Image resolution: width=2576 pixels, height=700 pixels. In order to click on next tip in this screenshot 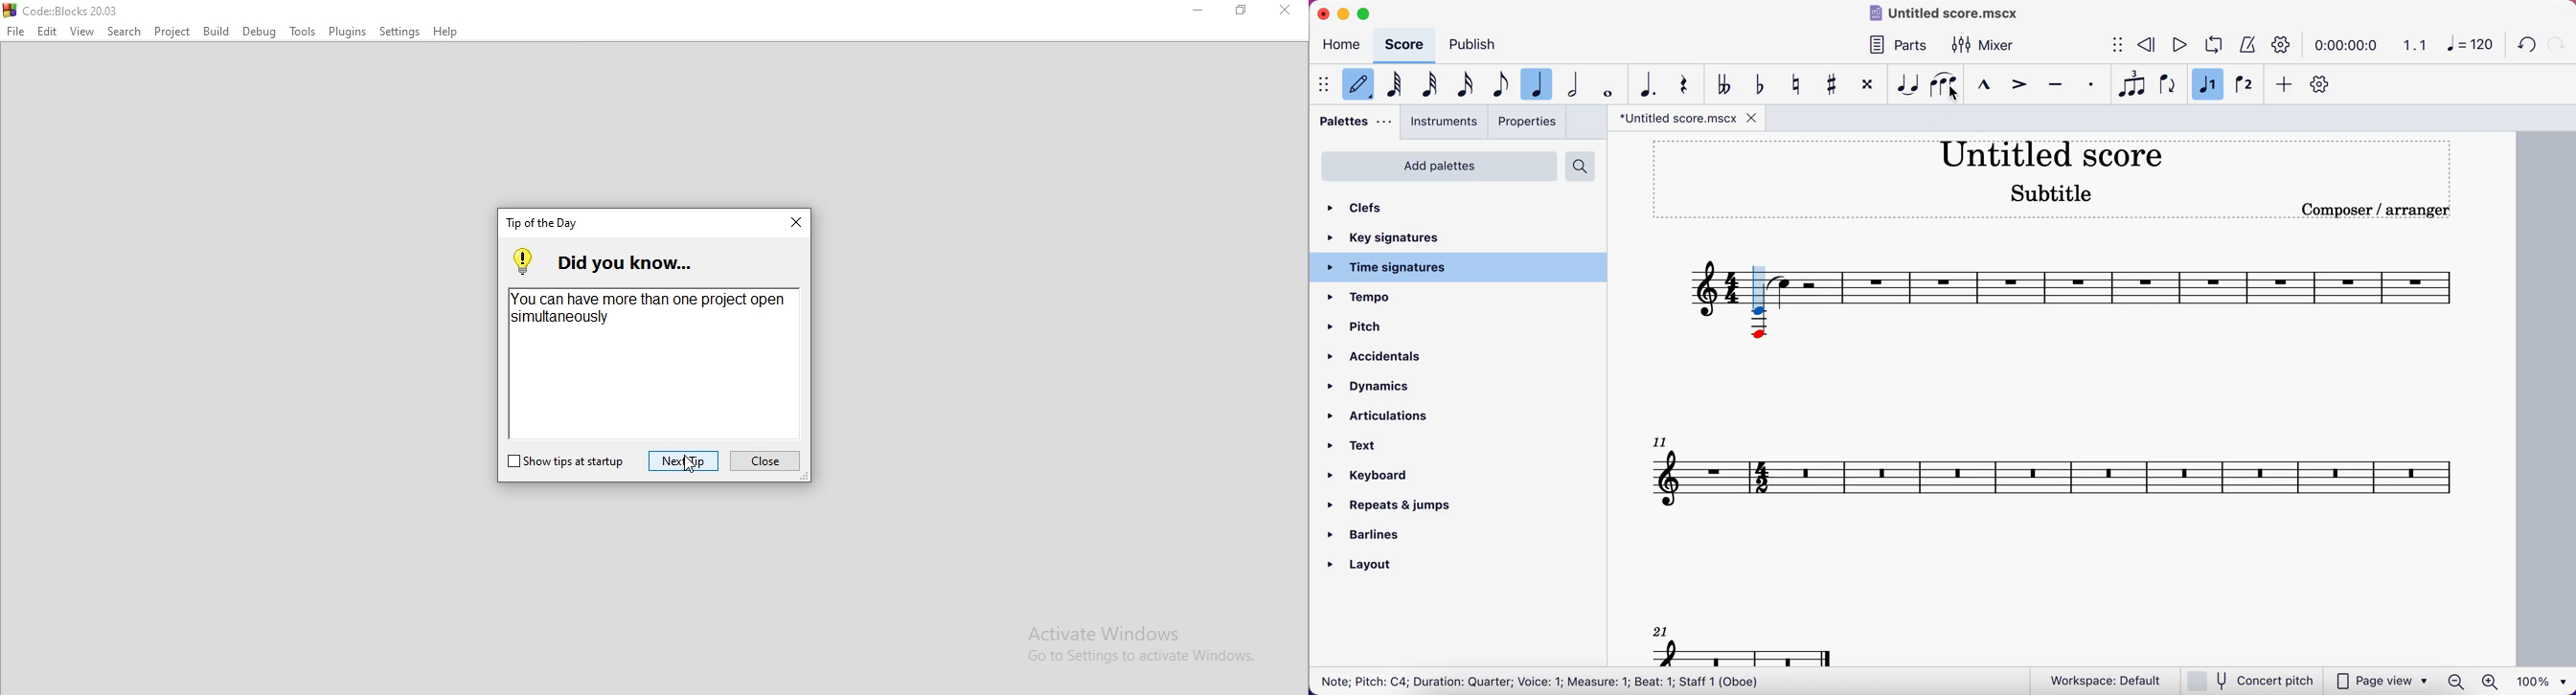, I will do `click(683, 460)`.